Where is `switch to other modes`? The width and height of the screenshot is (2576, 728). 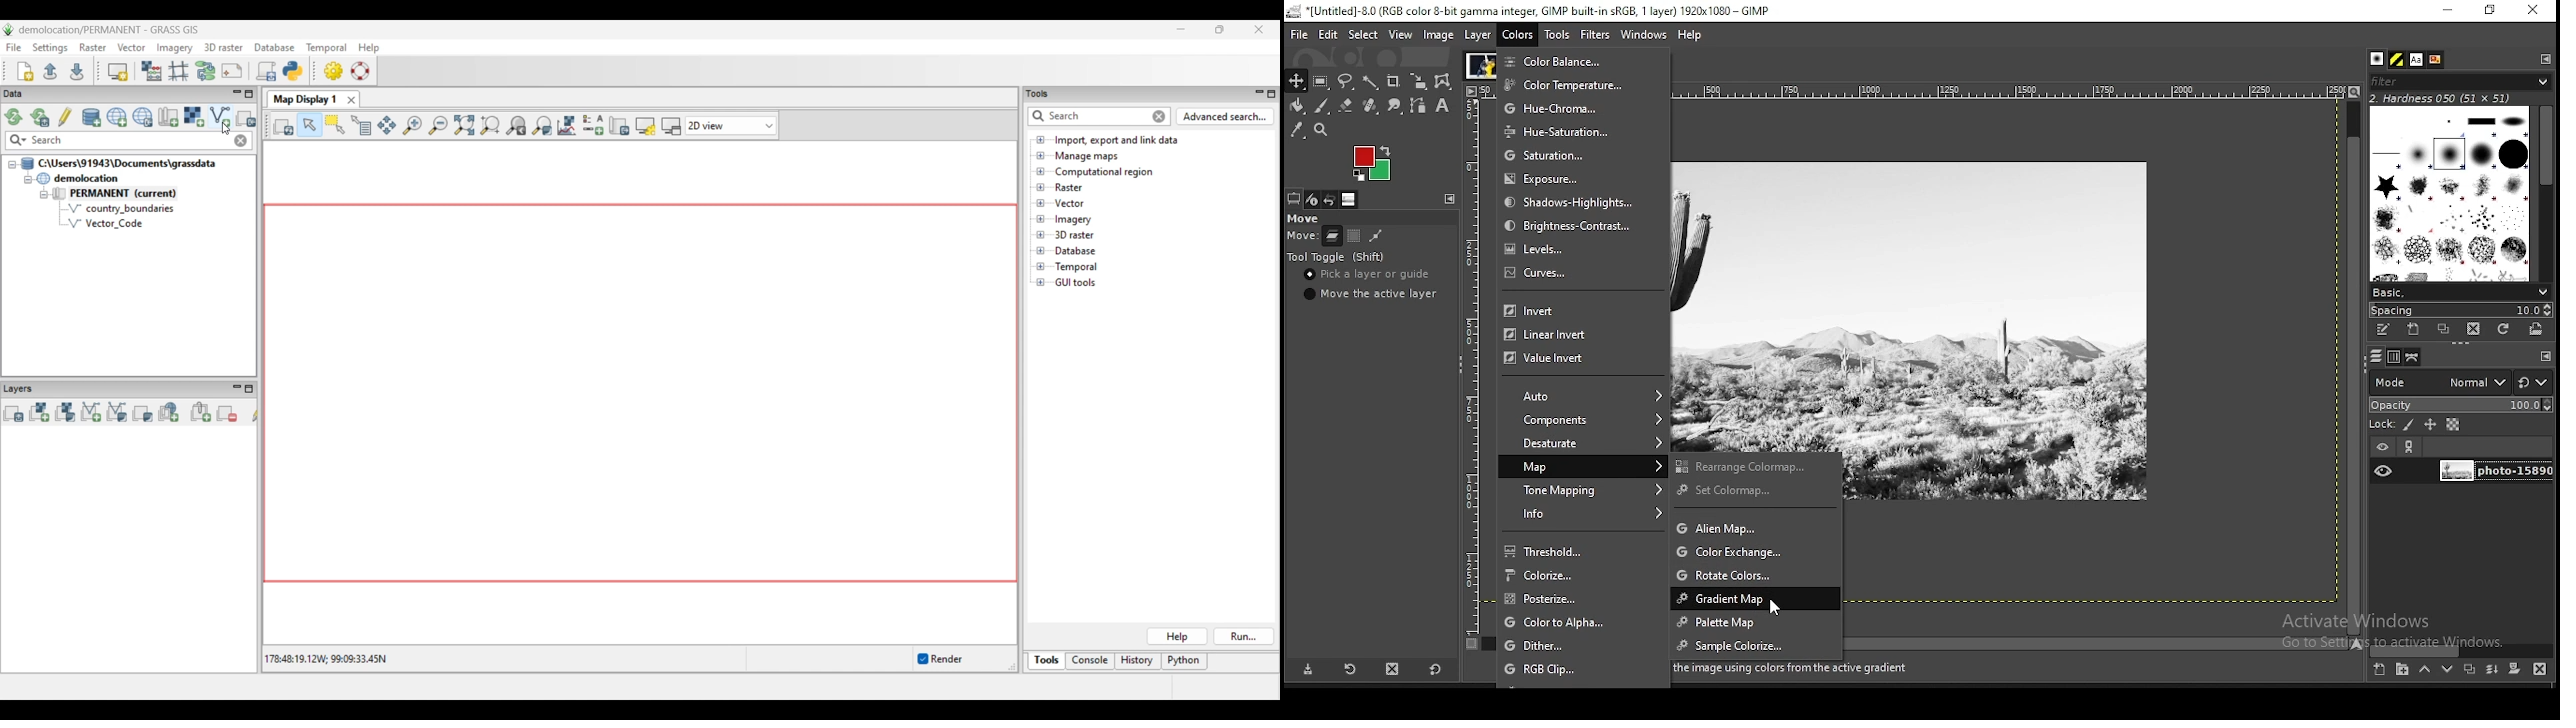 switch to other modes is located at coordinates (2532, 383).